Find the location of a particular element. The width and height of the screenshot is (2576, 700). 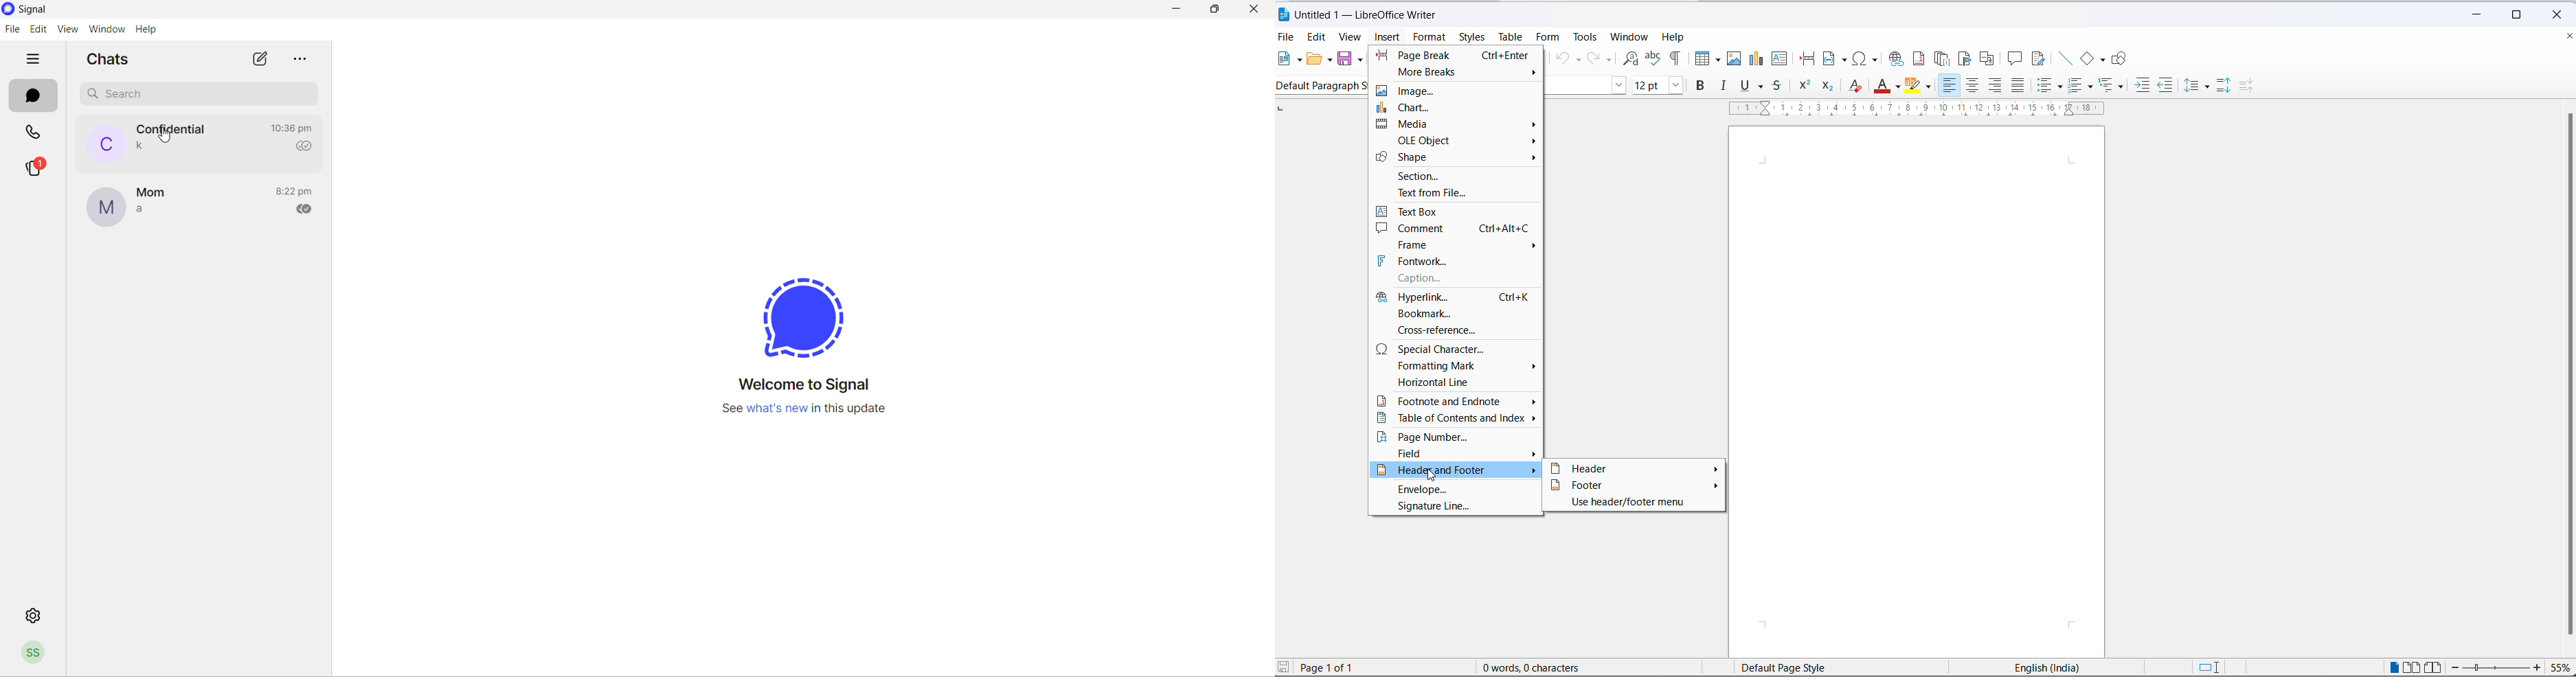

table grid is located at coordinates (1716, 60).